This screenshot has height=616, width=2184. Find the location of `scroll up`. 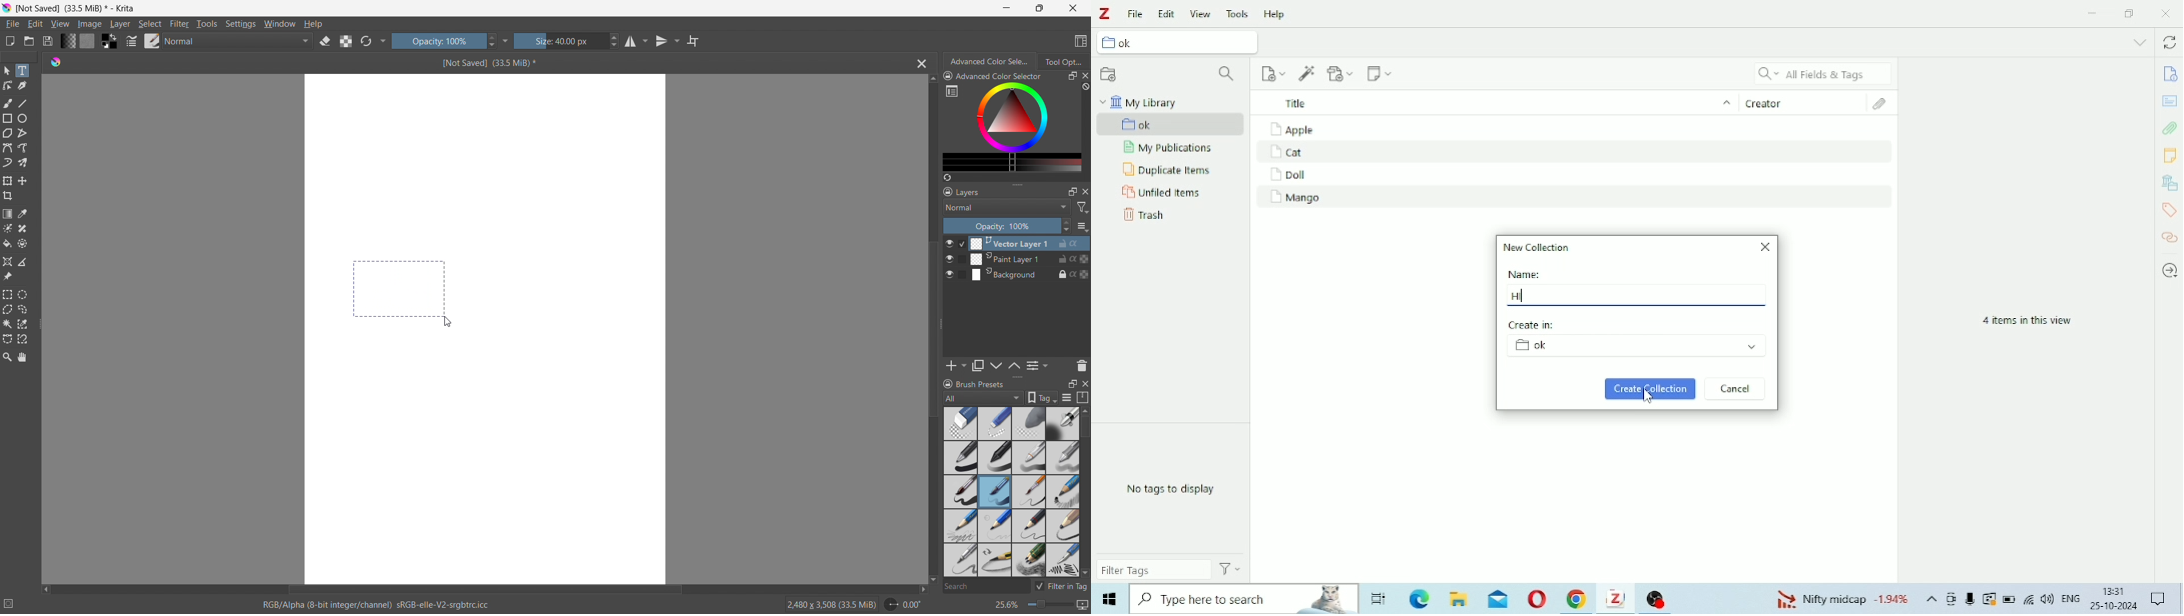

scroll up is located at coordinates (1085, 410).